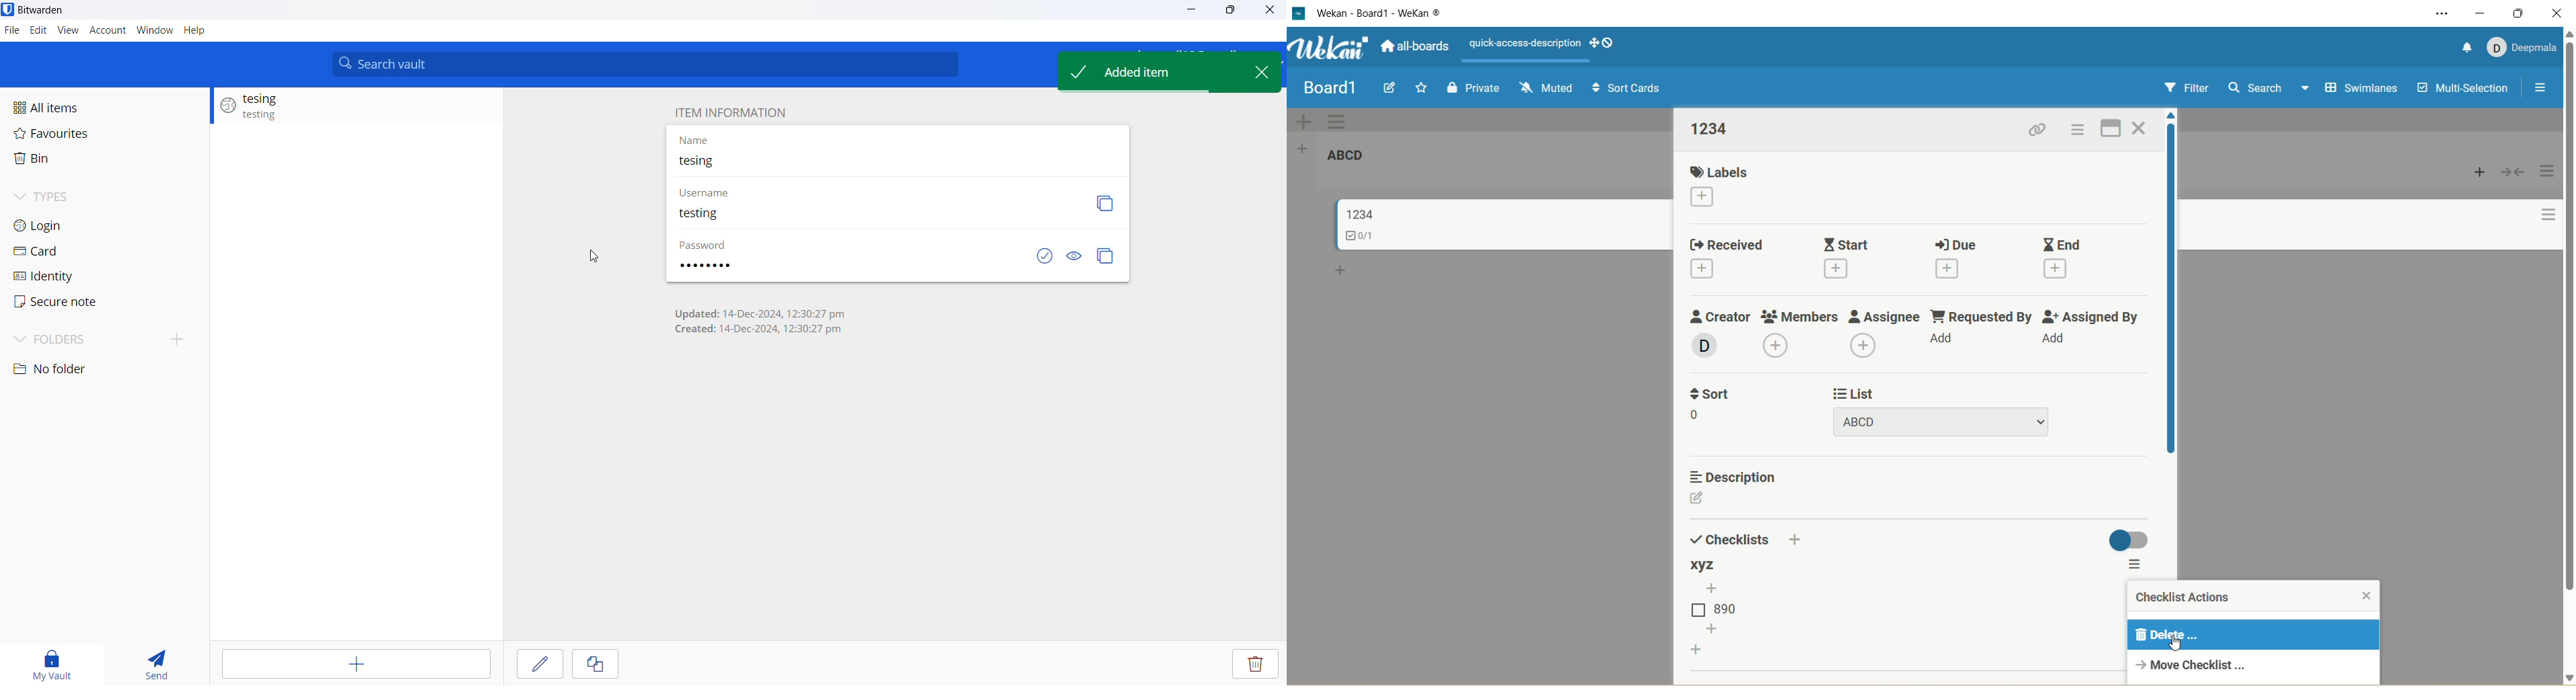 The height and width of the screenshot is (700, 2576). What do you see at coordinates (1474, 87) in the screenshot?
I see `private` at bounding box center [1474, 87].